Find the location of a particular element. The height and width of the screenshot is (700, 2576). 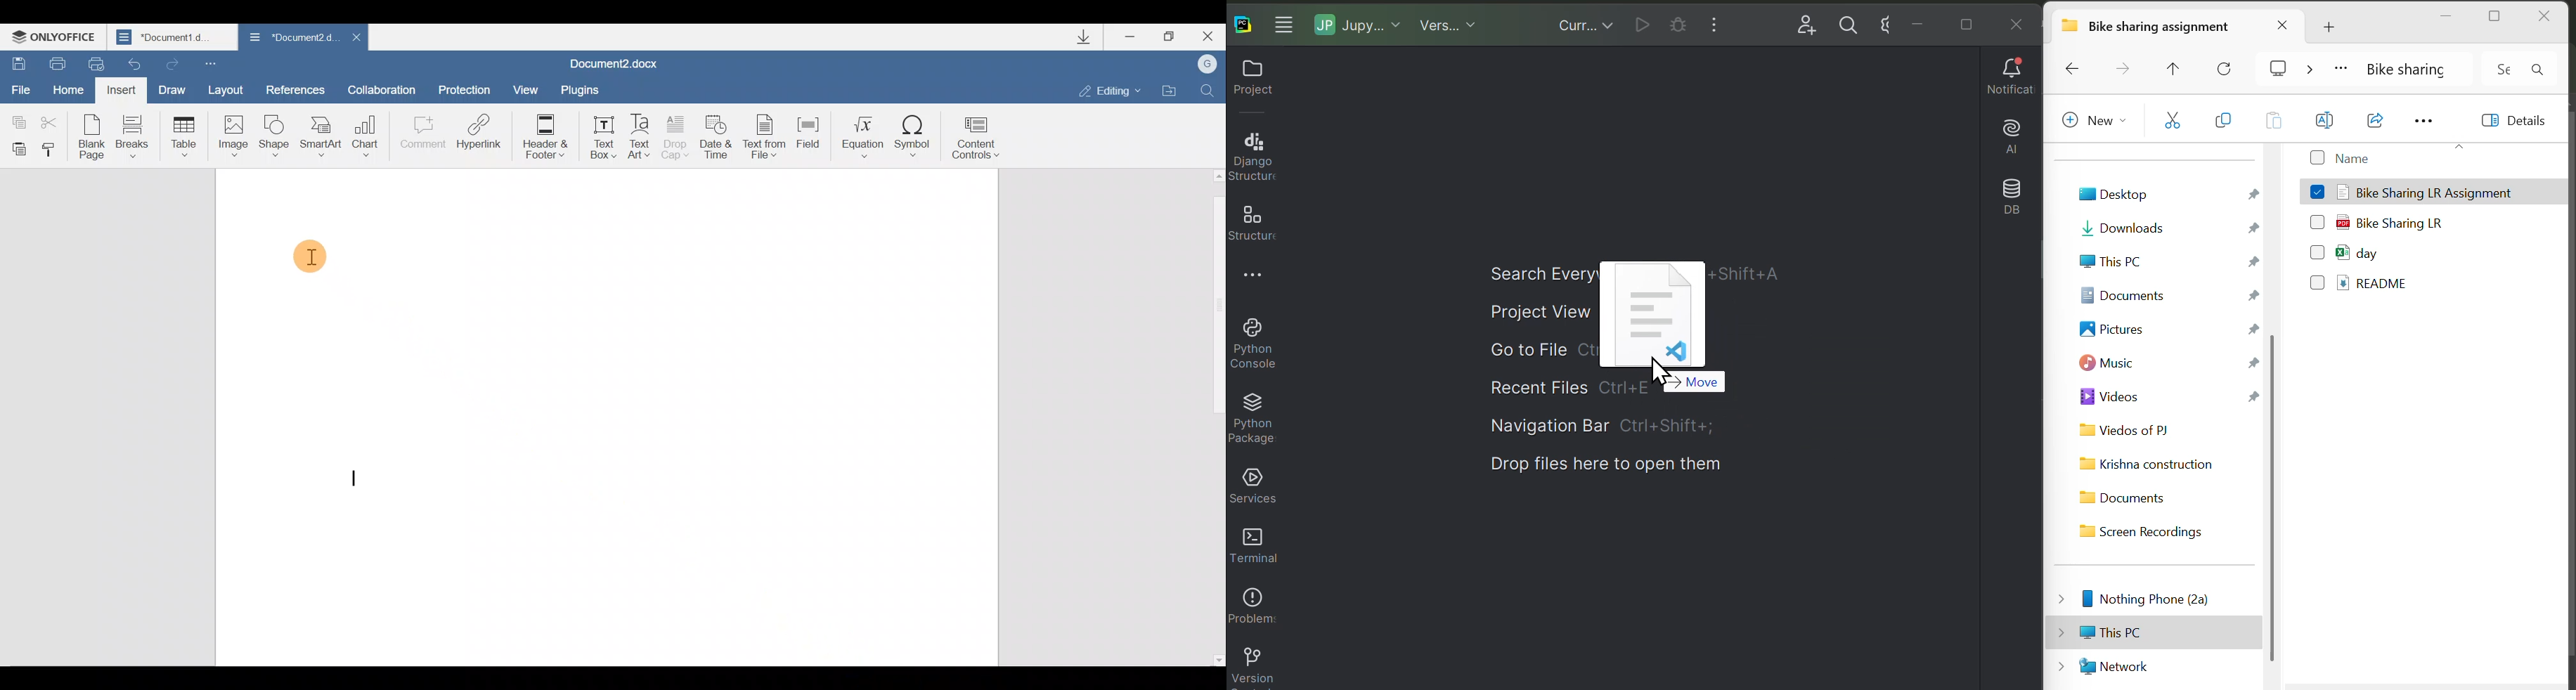

Editing is located at coordinates (1115, 91).